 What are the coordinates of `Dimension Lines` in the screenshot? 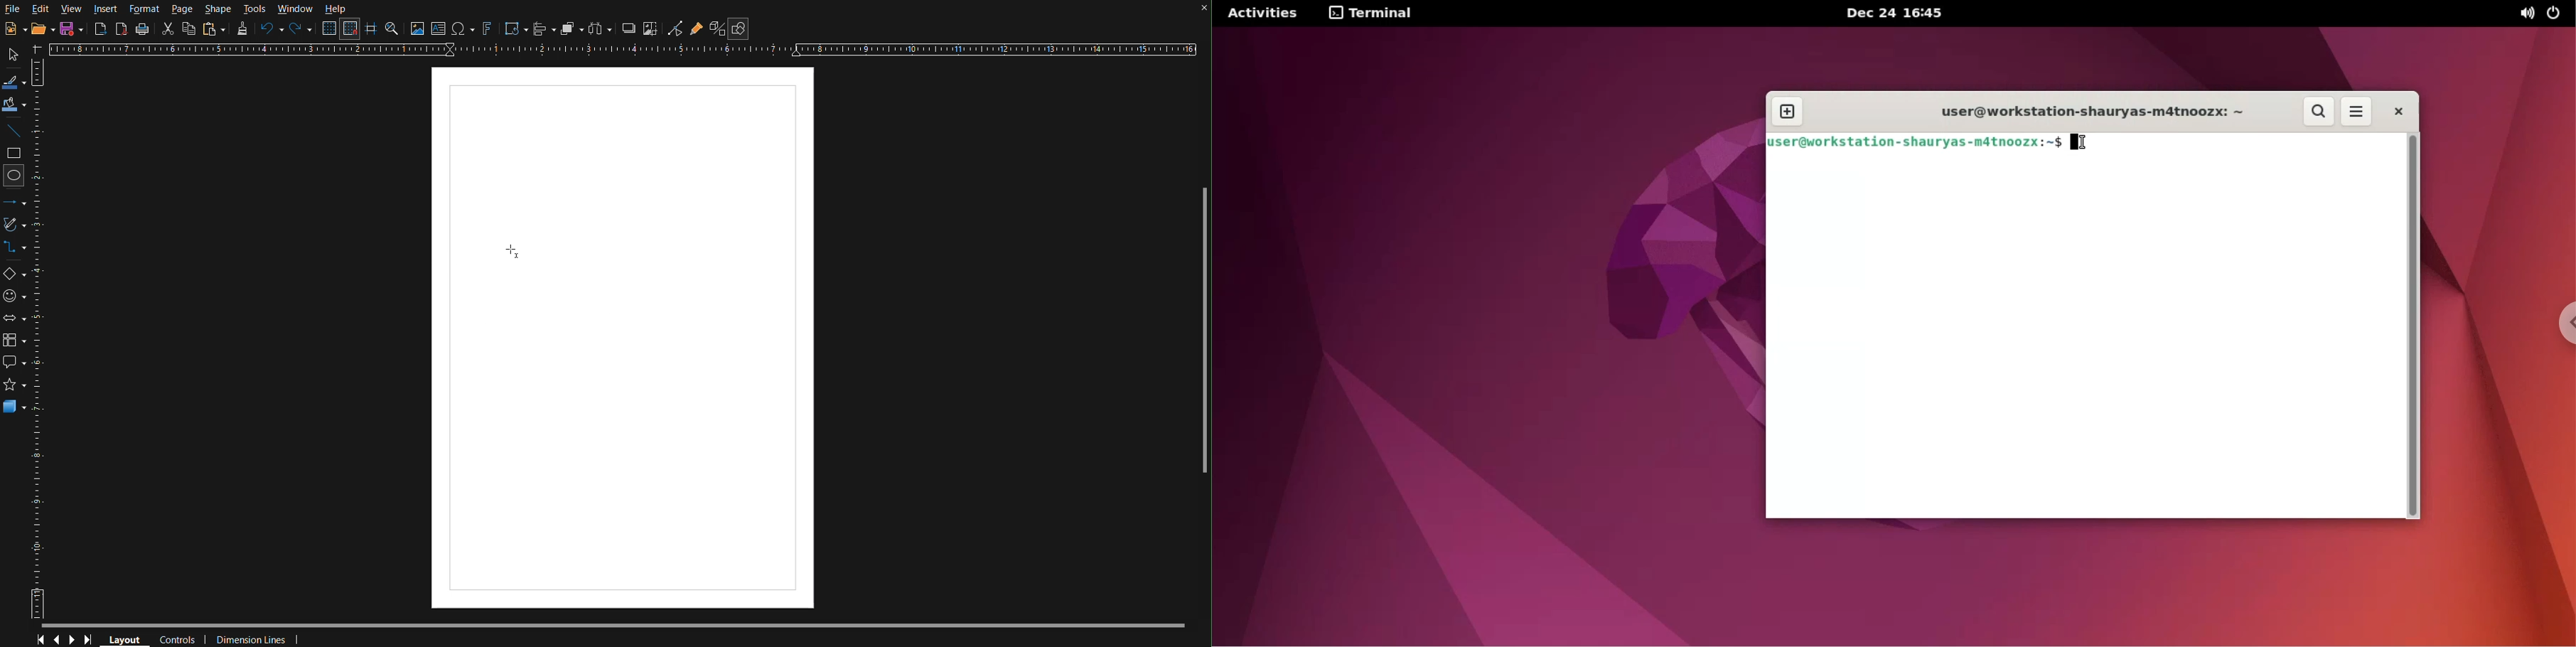 It's located at (253, 638).